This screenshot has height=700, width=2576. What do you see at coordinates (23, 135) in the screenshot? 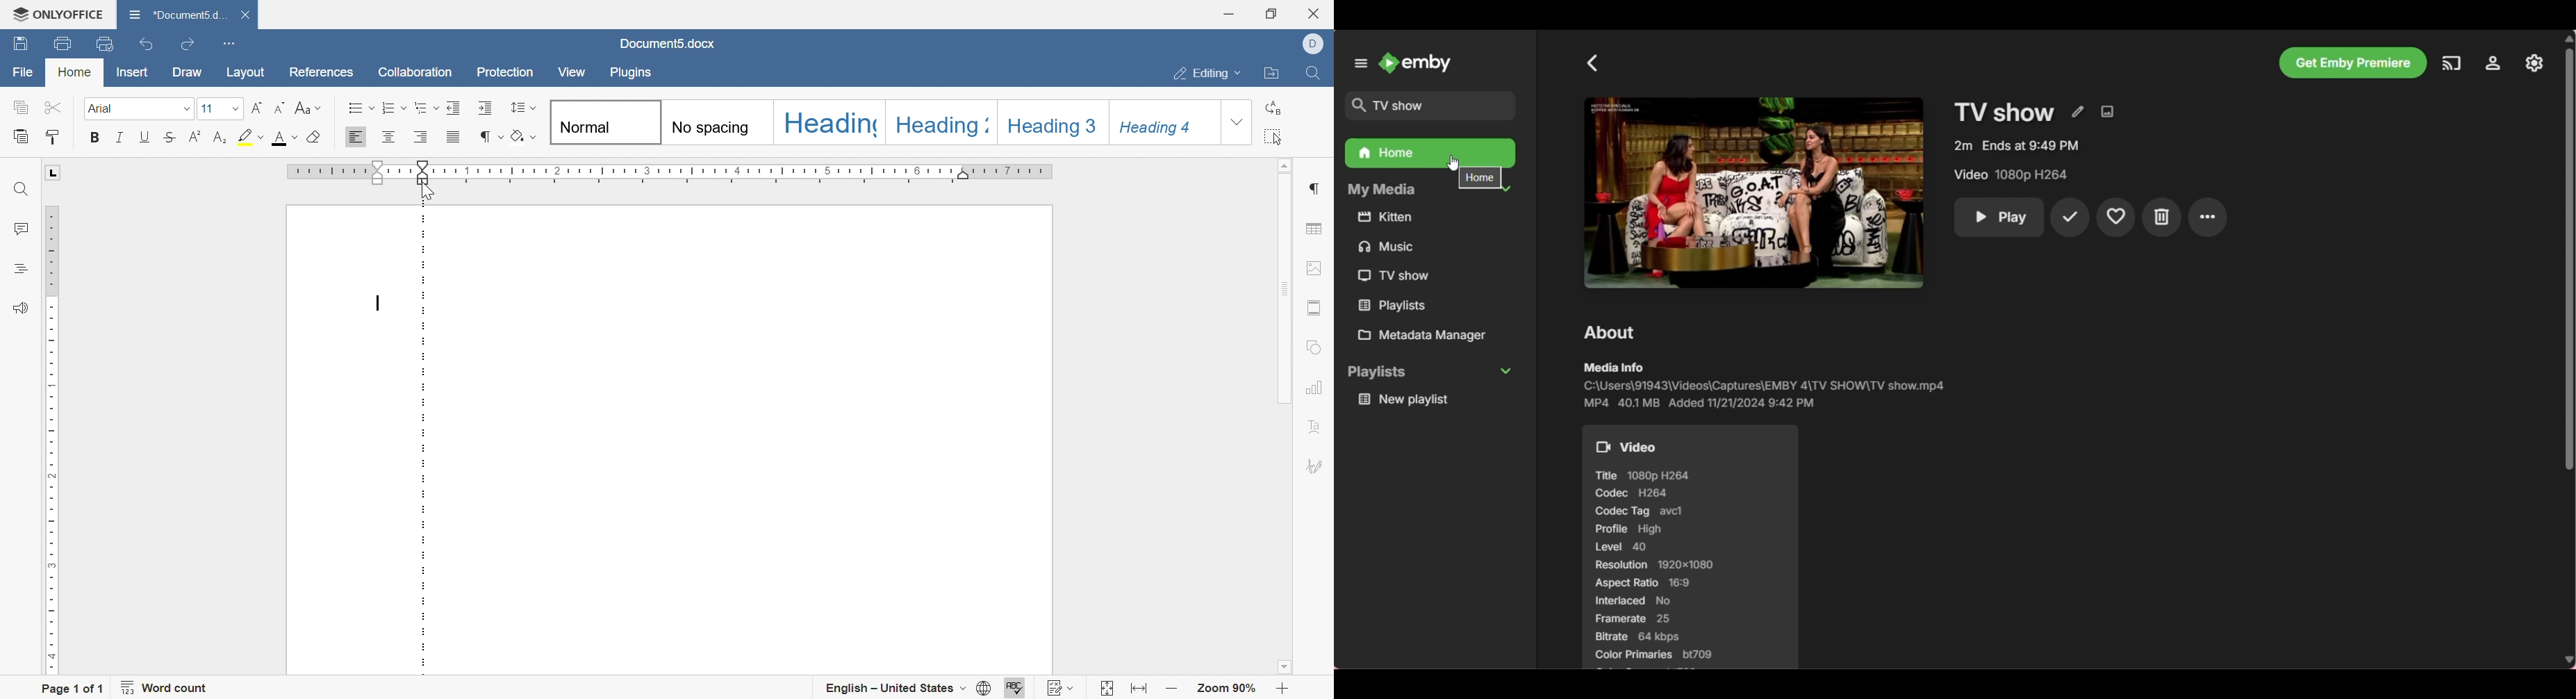
I see `paste` at bounding box center [23, 135].